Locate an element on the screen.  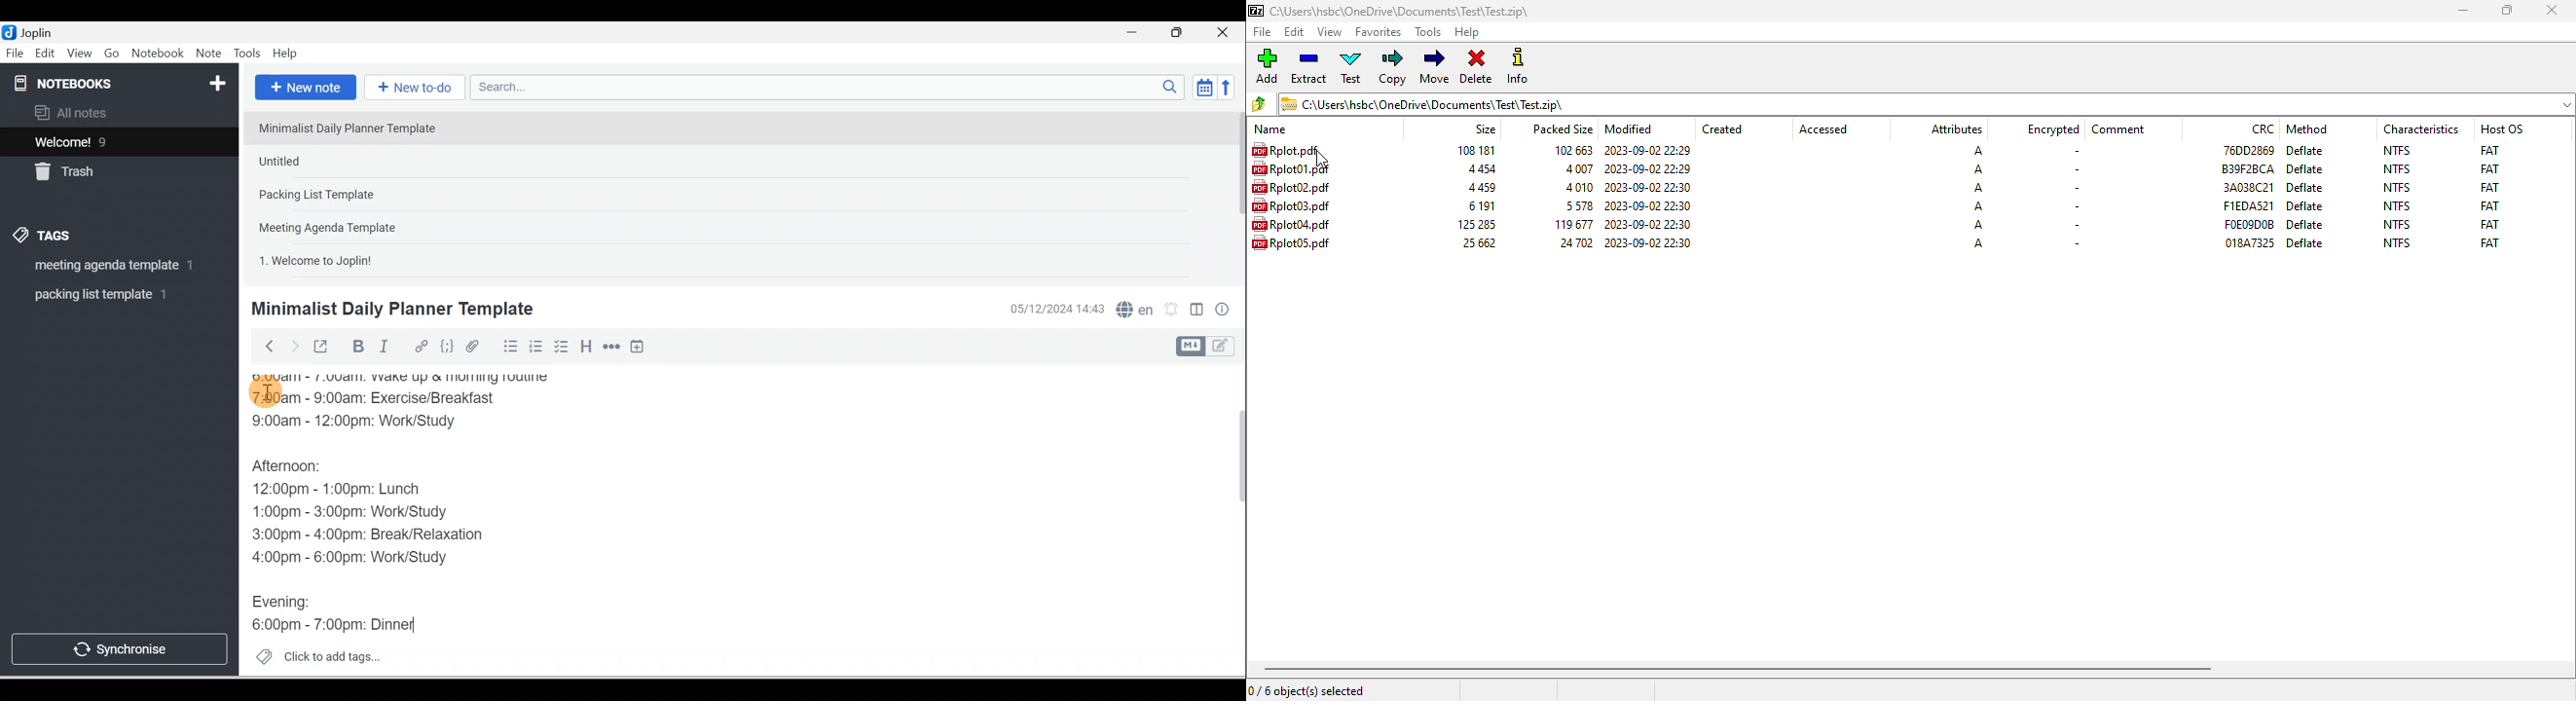
- is located at coordinates (2075, 225).